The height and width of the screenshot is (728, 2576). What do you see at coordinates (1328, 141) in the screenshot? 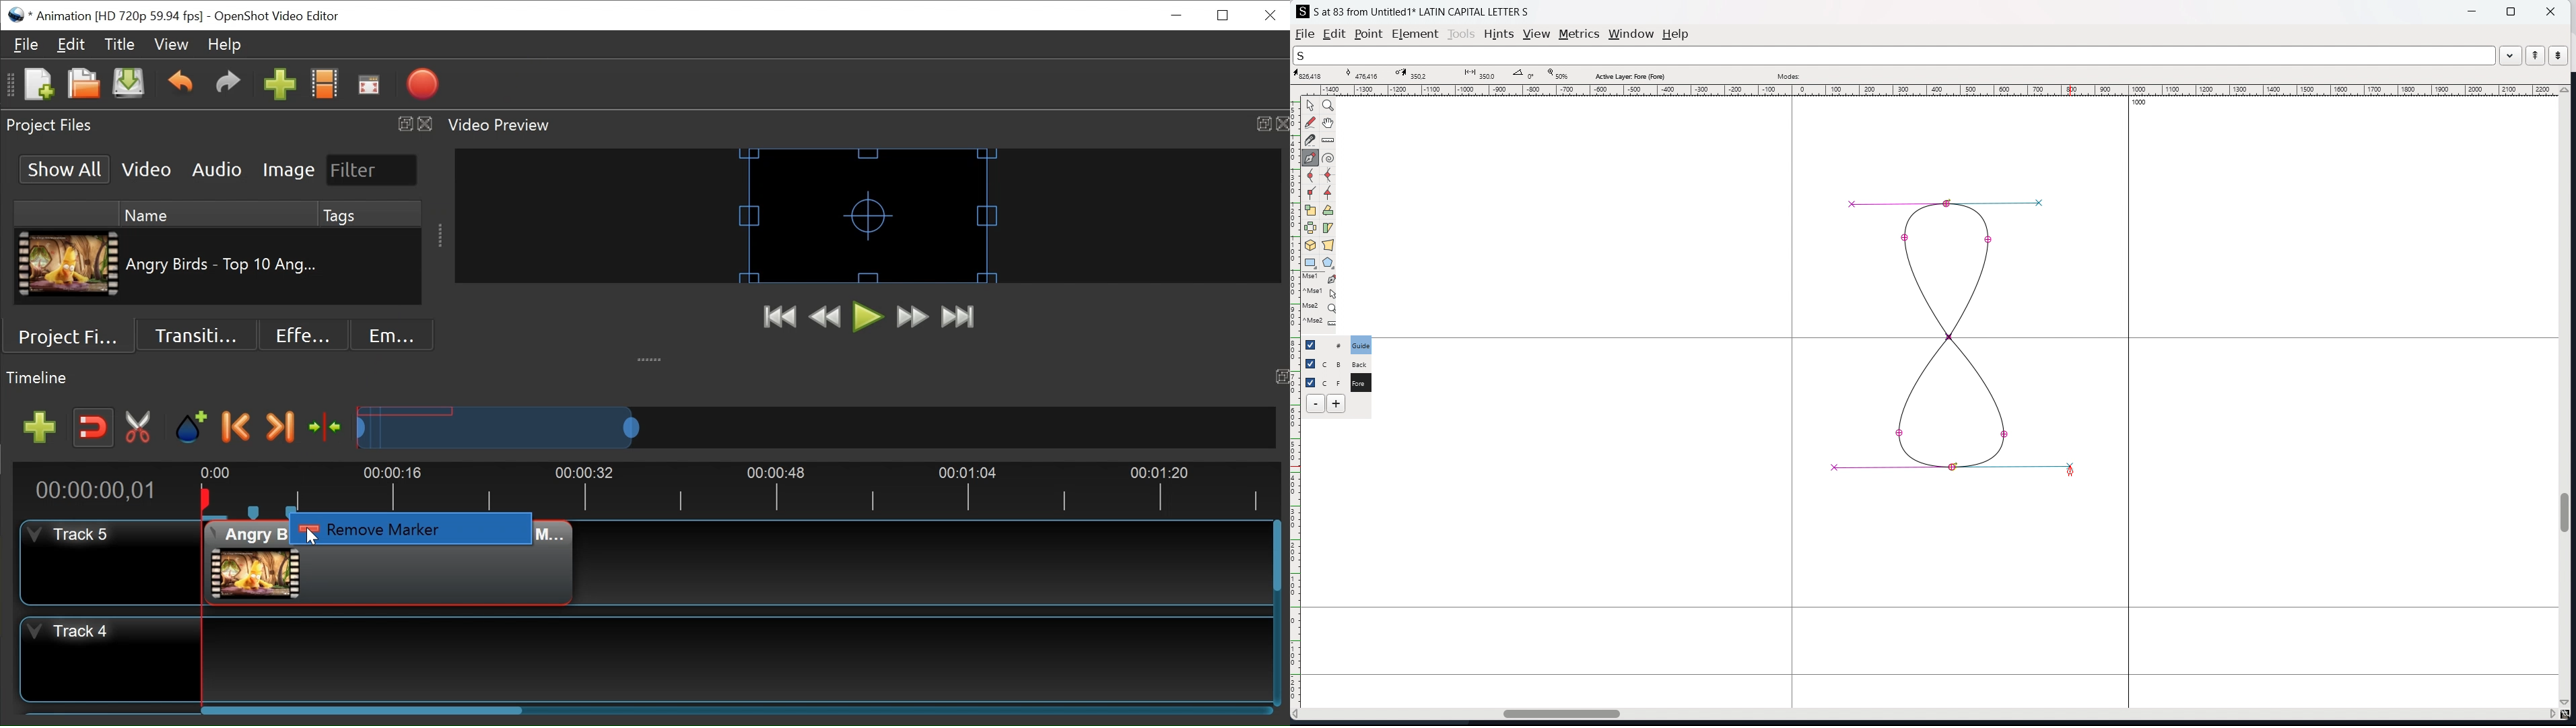
I see `measure distance, angle between two points` at bounding box center [1328, 141].